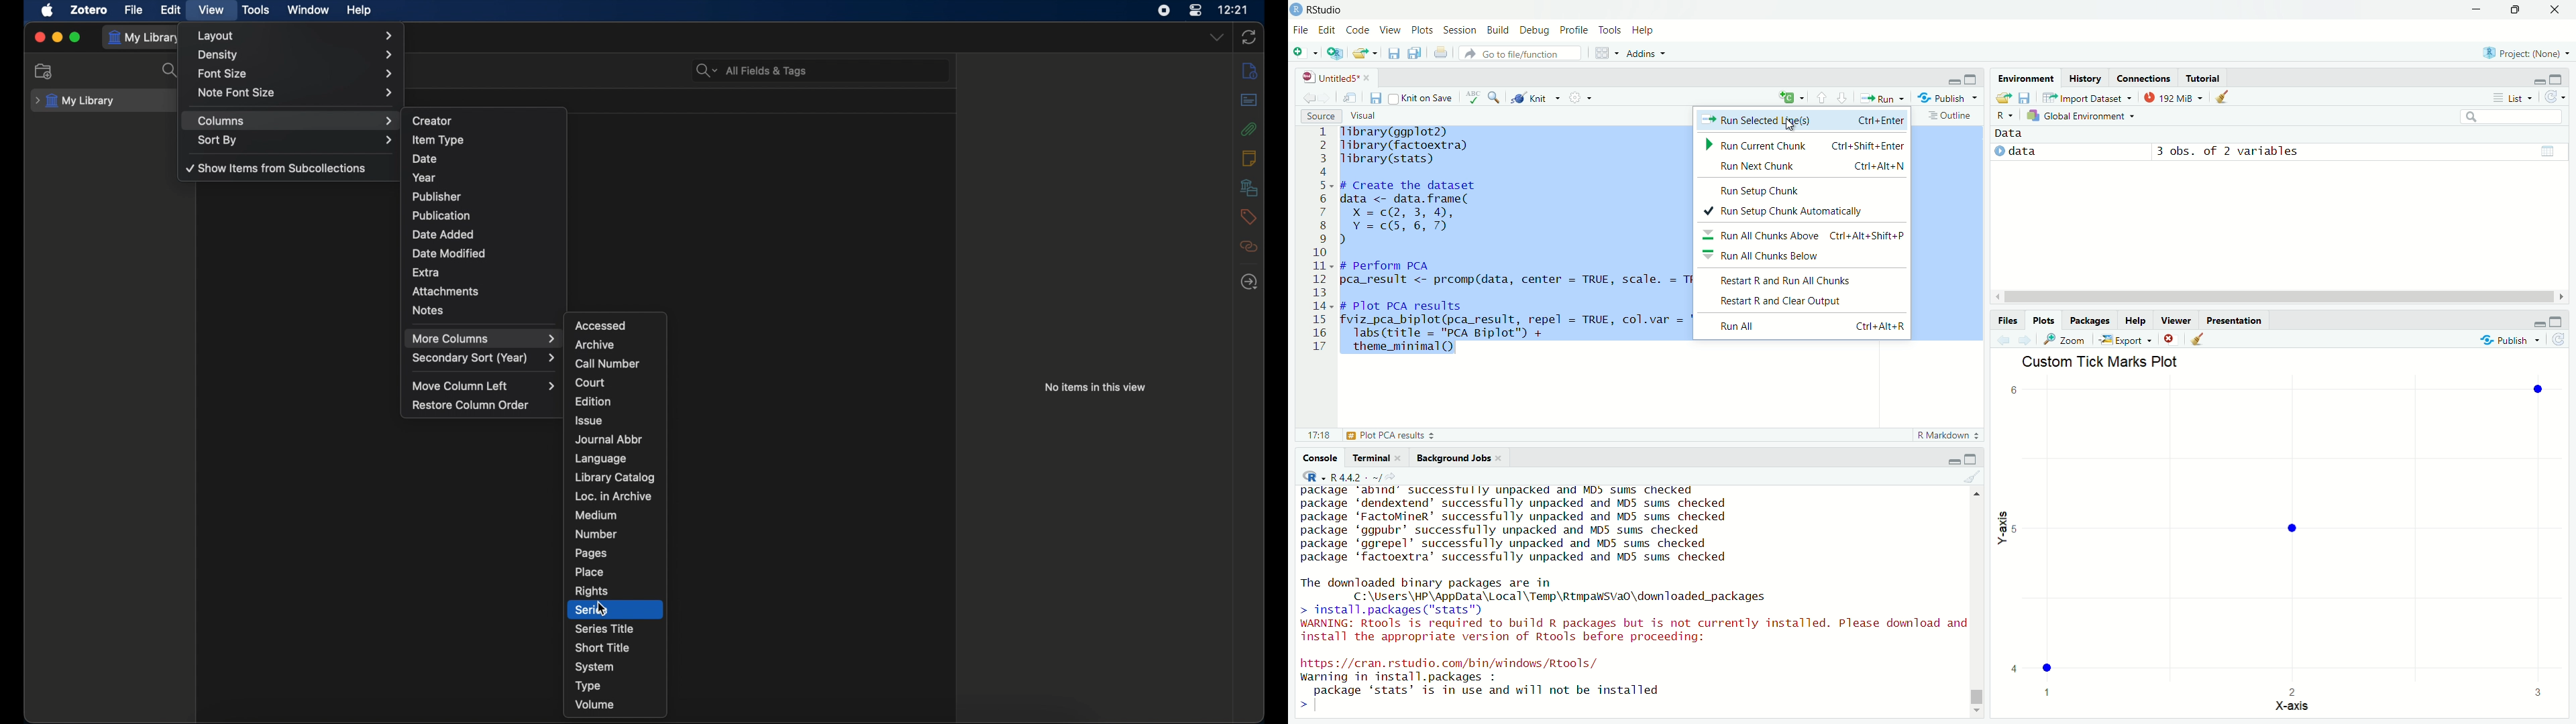 The width and height of the screenshot is (2576, 728). What do you see at coordinates (445, 291) in the screenshot?
I see `attachments` at bounding box center [445, 291].